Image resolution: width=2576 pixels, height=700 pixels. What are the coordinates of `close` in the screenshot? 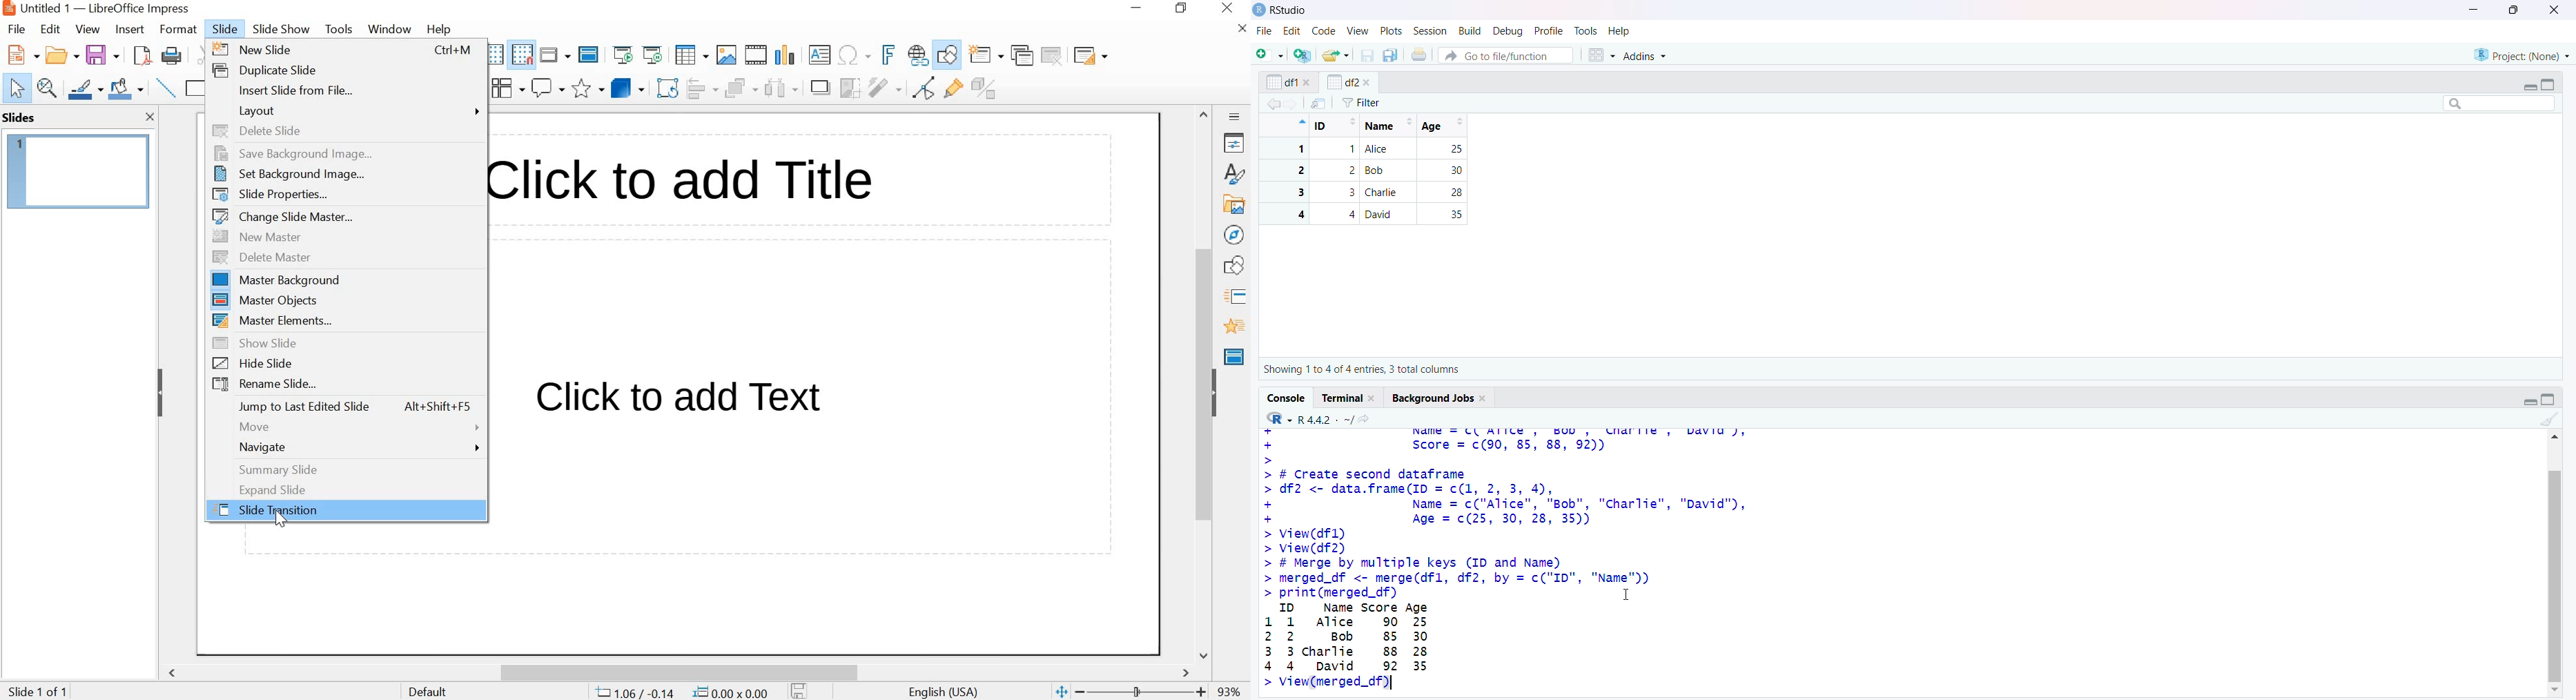 It's located at (1308, 82).